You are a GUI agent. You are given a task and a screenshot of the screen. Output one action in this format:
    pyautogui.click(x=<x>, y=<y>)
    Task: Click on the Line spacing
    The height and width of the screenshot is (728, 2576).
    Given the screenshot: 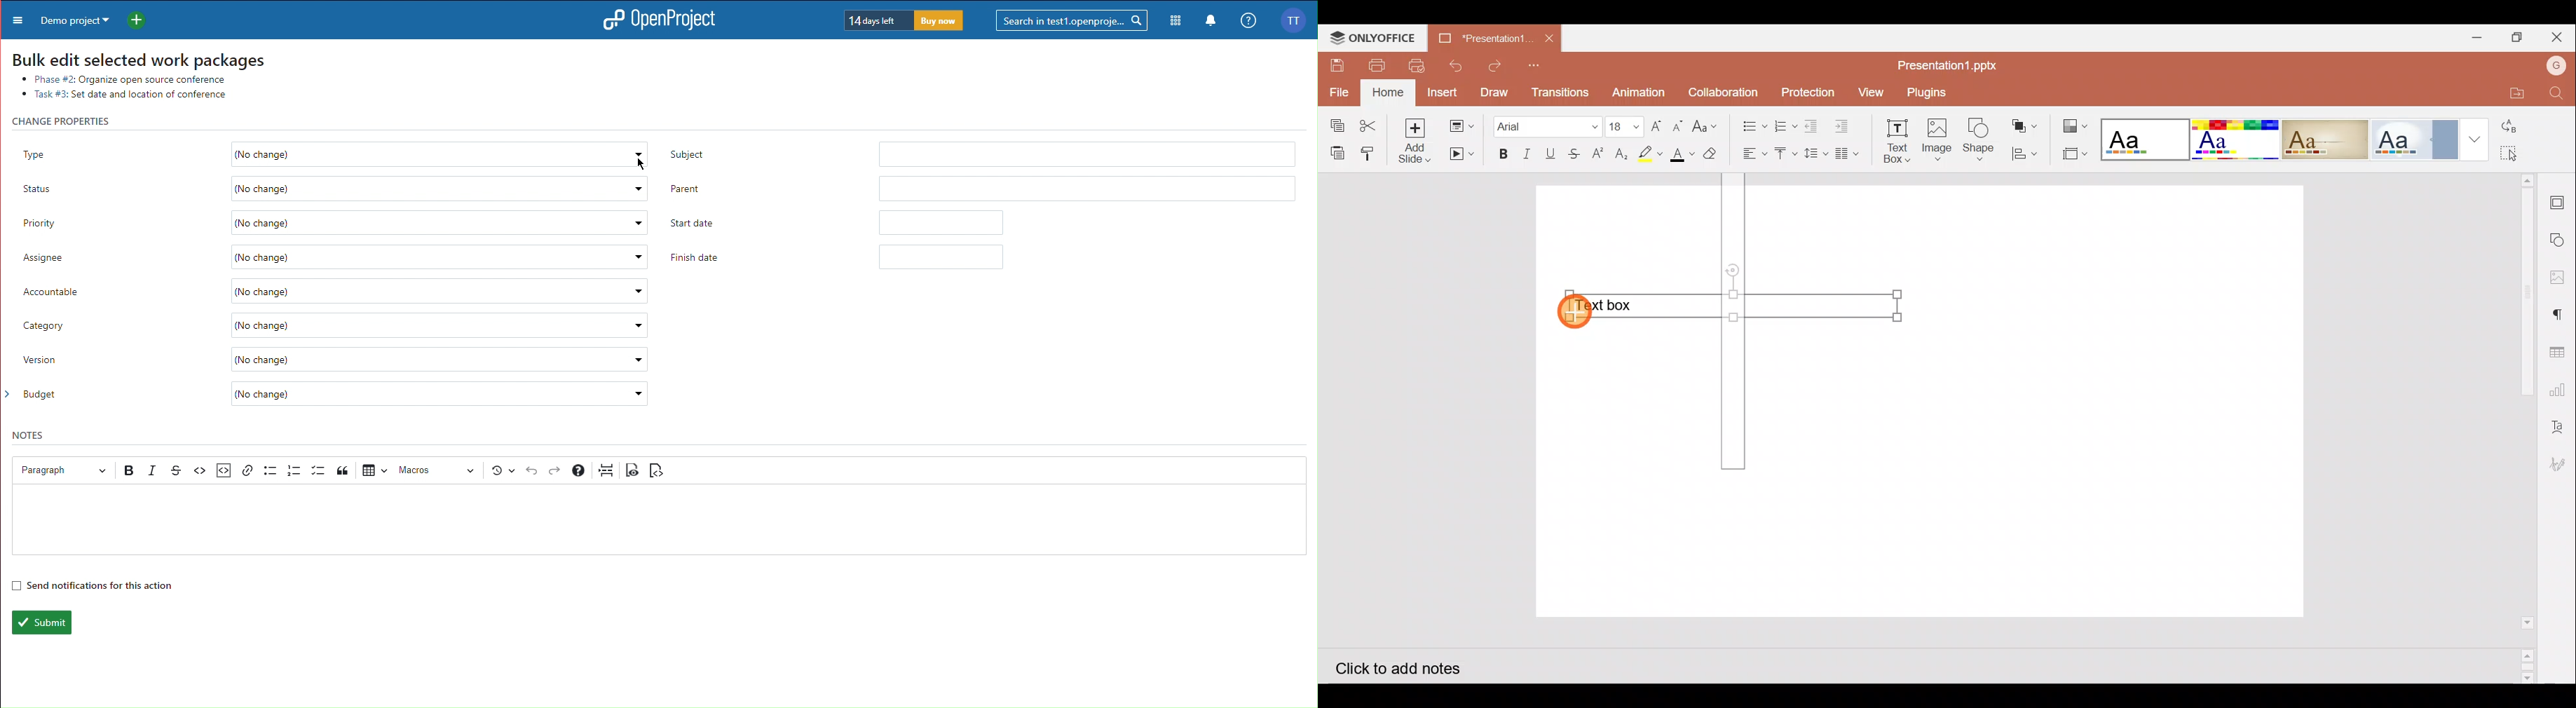 What is the action you would take?
    pyautogui.click(x=1817, y=154)
    